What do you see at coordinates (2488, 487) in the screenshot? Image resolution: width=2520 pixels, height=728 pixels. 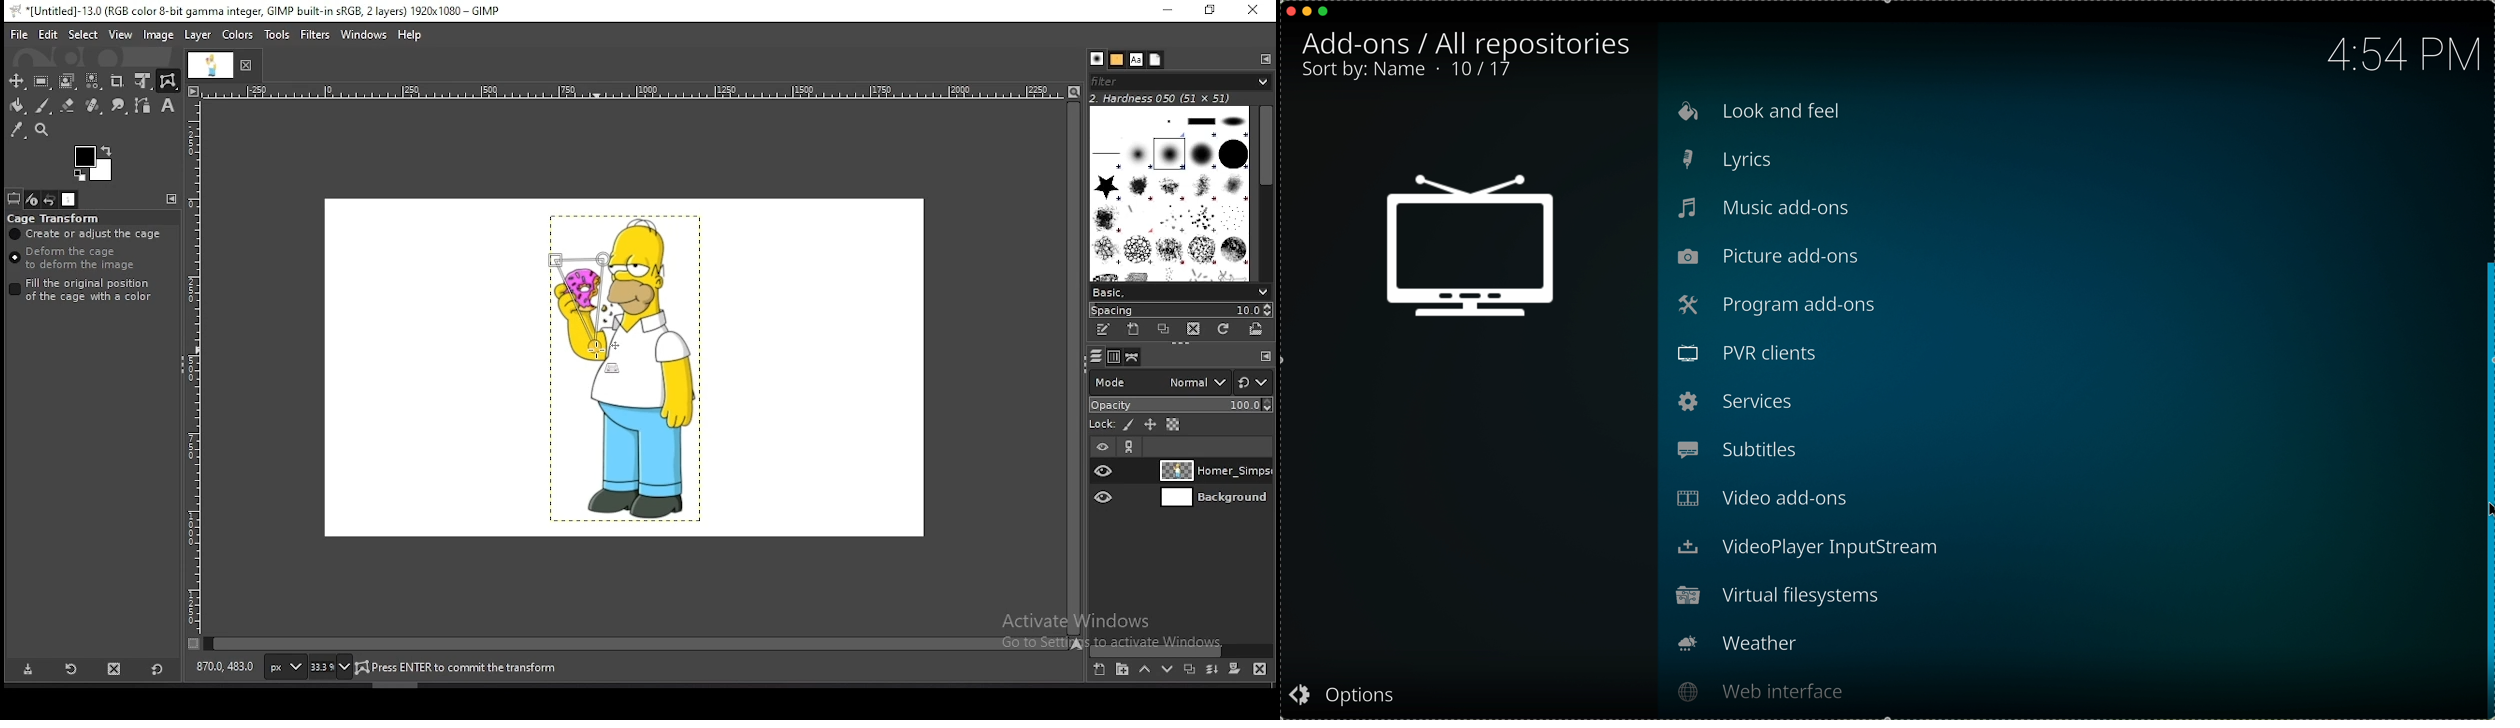 I see `drag to` at bounding box center [2488, 487].